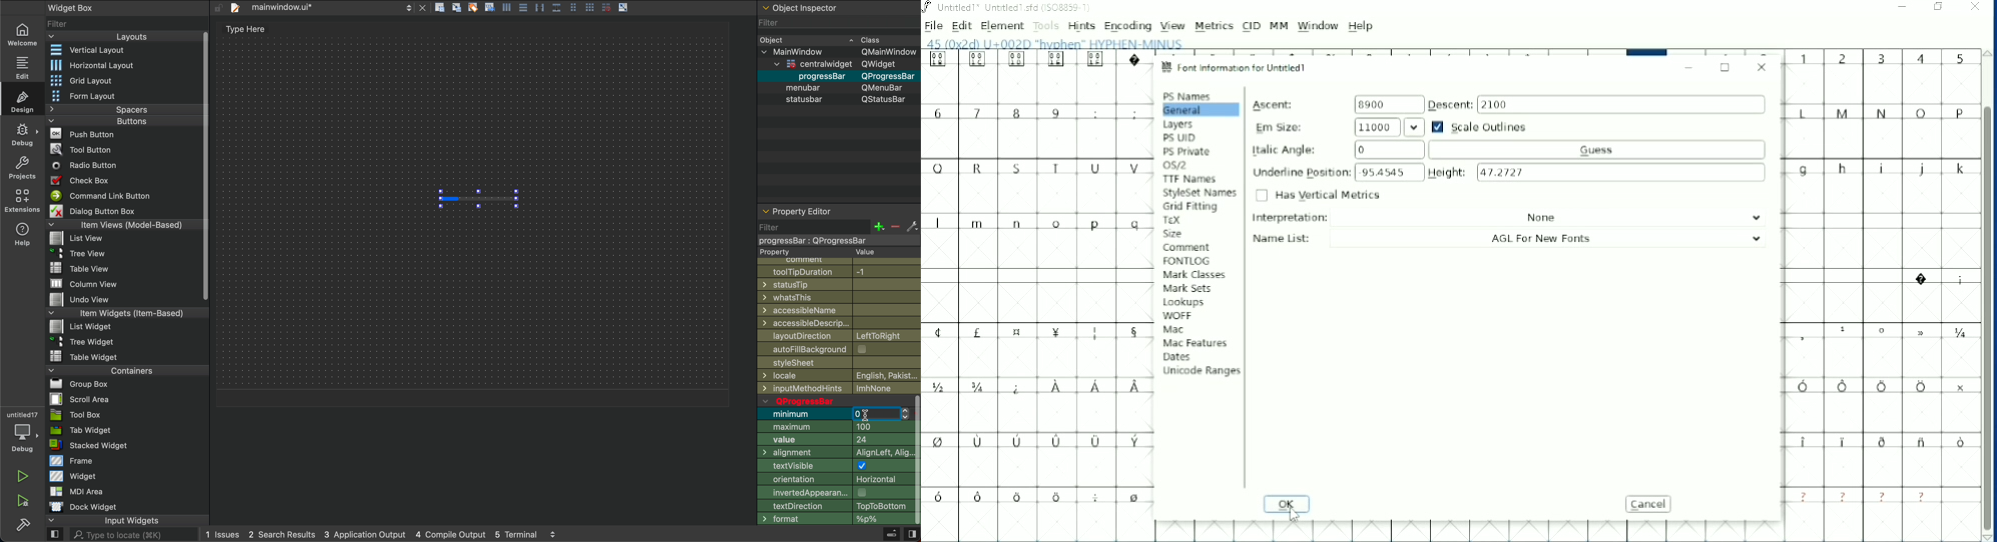 This screenshot has height=560, width=2016. Describe the element at coordinates (1002, 26) in the screenshot. I see `Element` at that location.